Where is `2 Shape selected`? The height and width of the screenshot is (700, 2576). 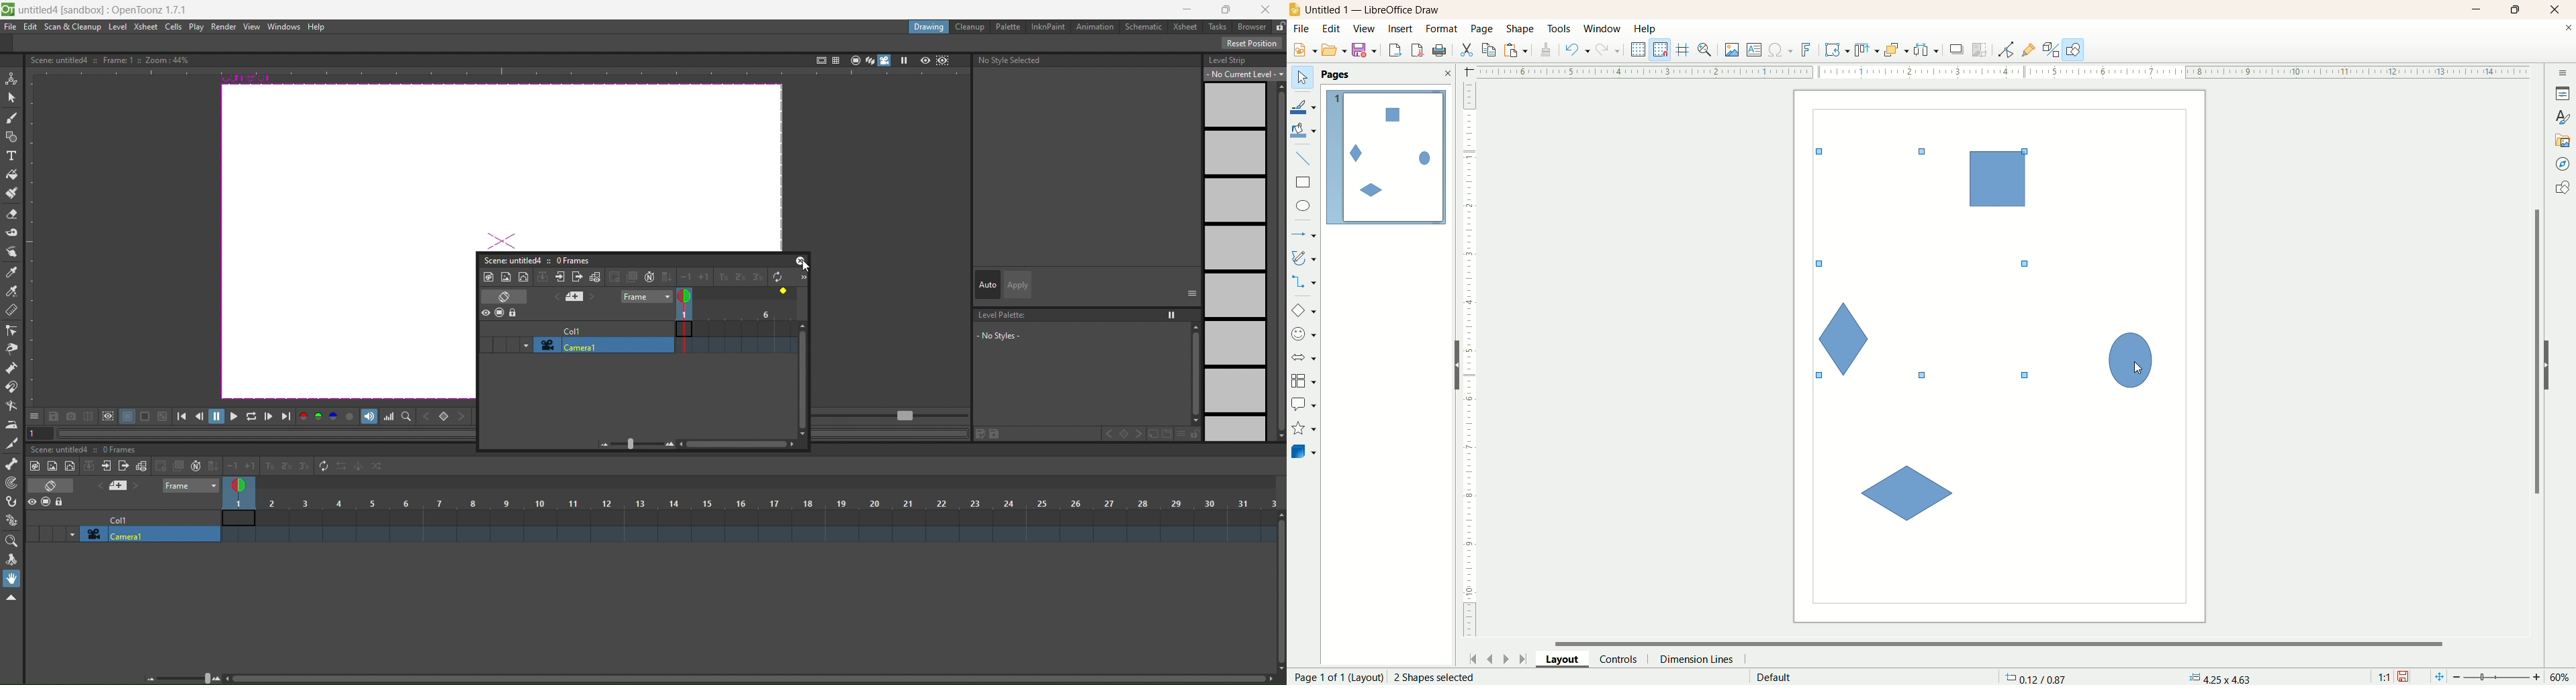
2 Shape selected is located at coordinates (1433, 677).